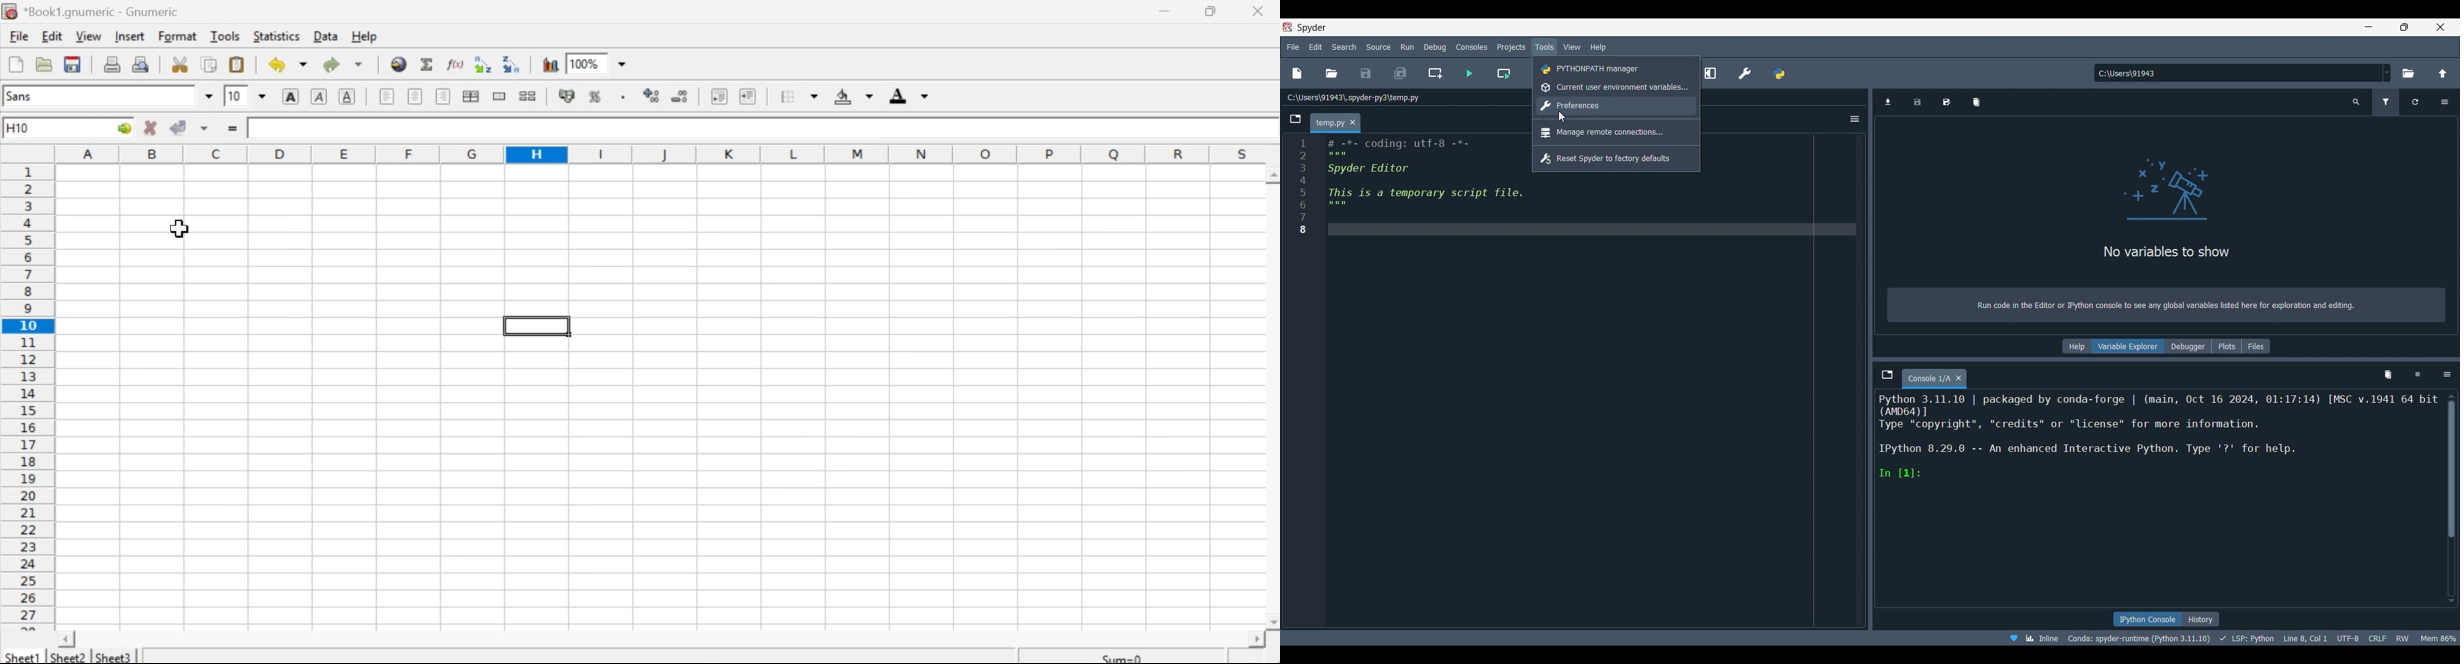  I want to click on Options, so click(2448, 374).